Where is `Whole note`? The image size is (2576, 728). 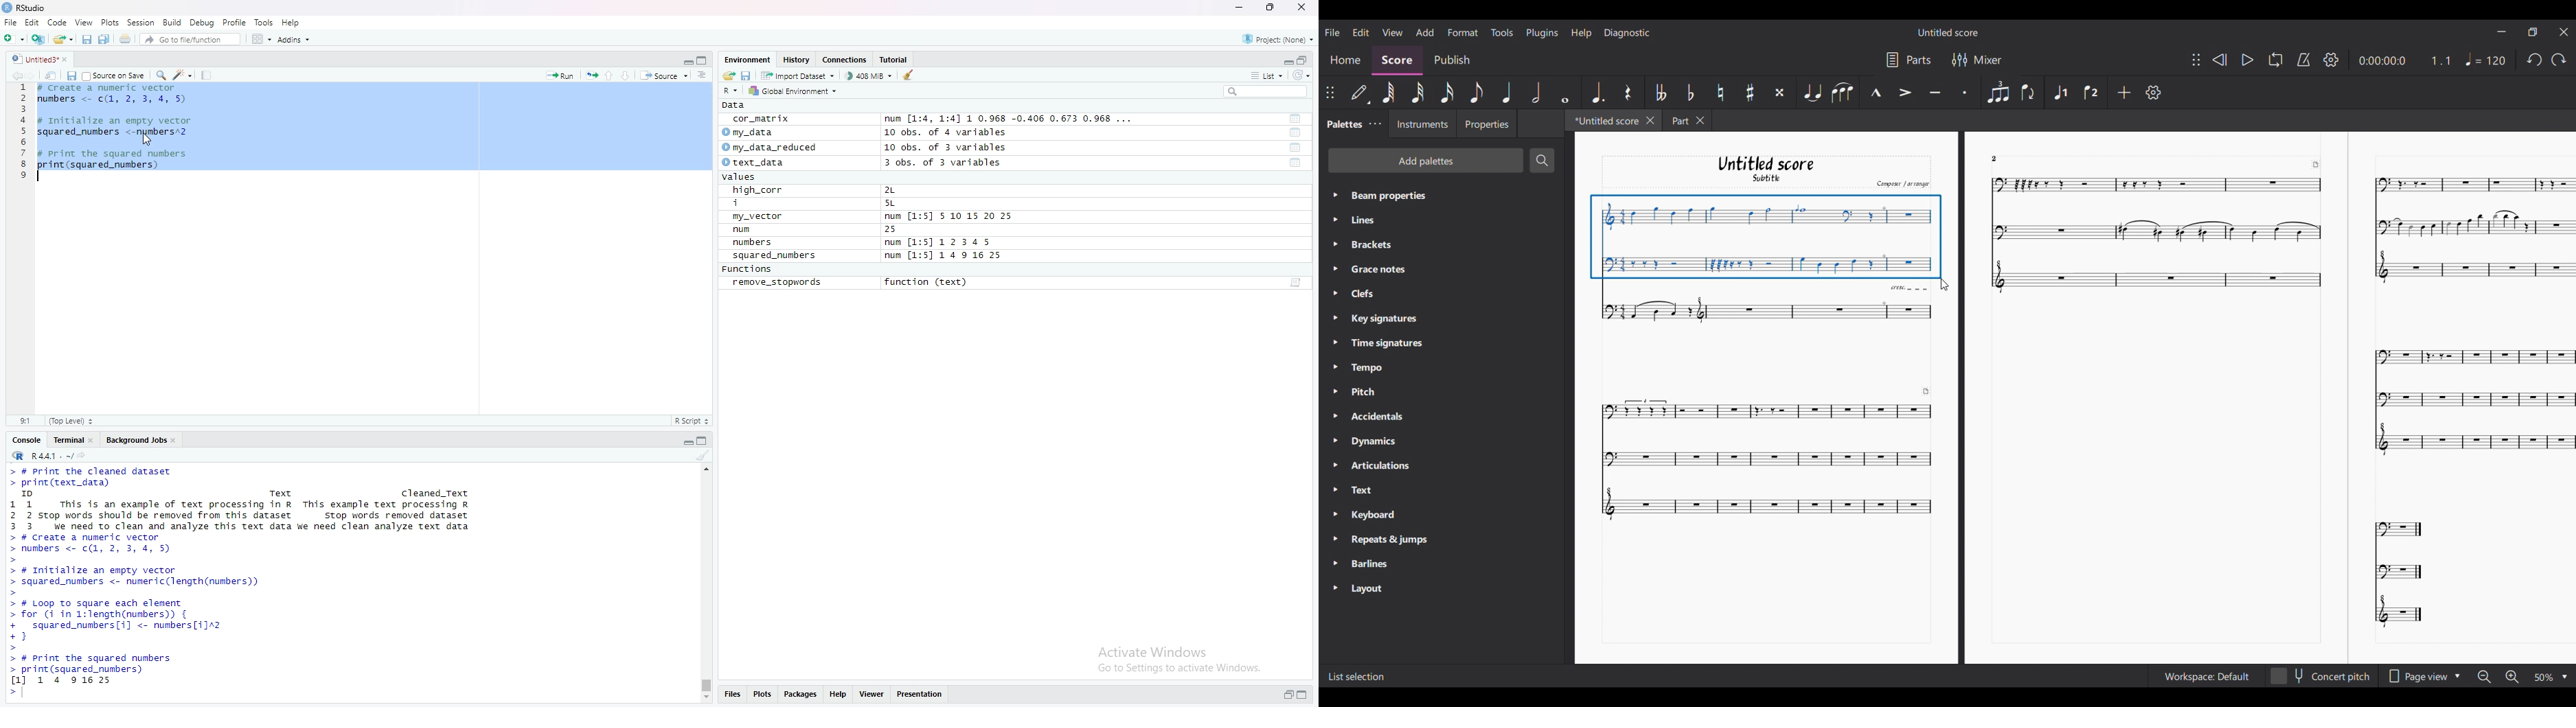 Whole note is located at coordinates (1564, 92).